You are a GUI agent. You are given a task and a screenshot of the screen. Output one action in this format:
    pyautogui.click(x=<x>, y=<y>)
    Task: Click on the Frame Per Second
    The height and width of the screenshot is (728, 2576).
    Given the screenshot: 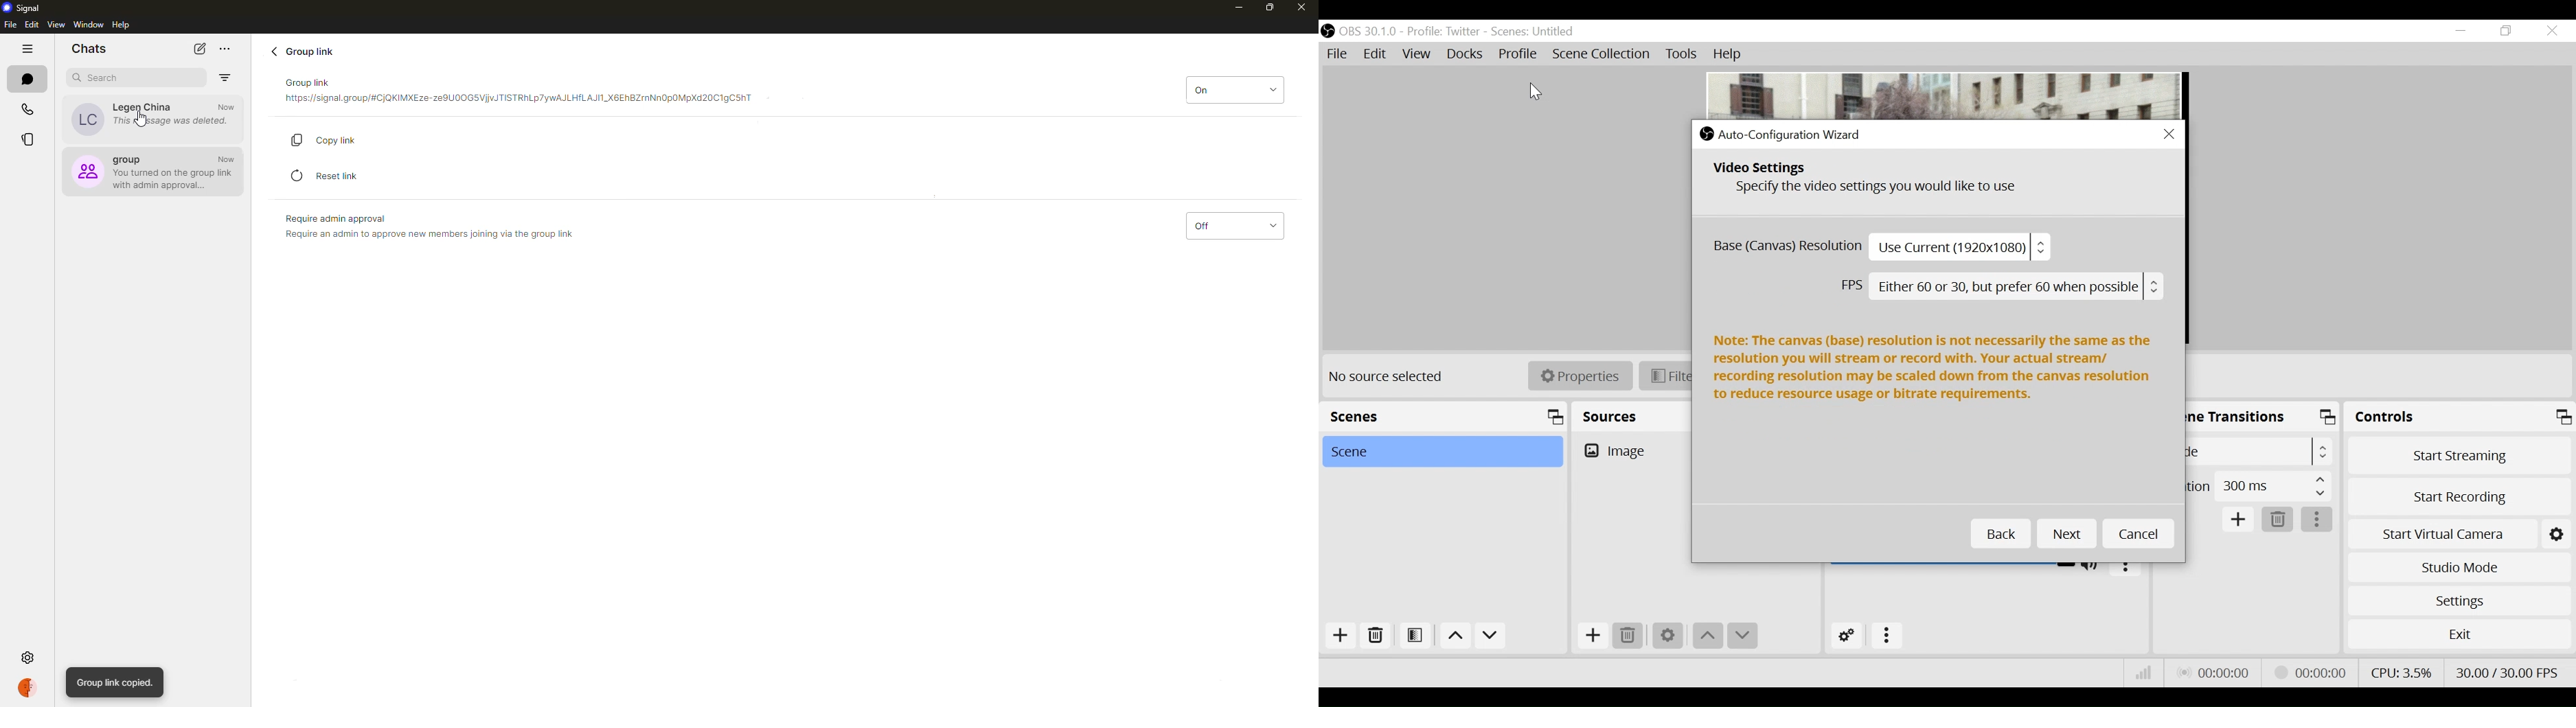 What is the action you would take?
    pyautogui.click(x=2003, y=287)
    